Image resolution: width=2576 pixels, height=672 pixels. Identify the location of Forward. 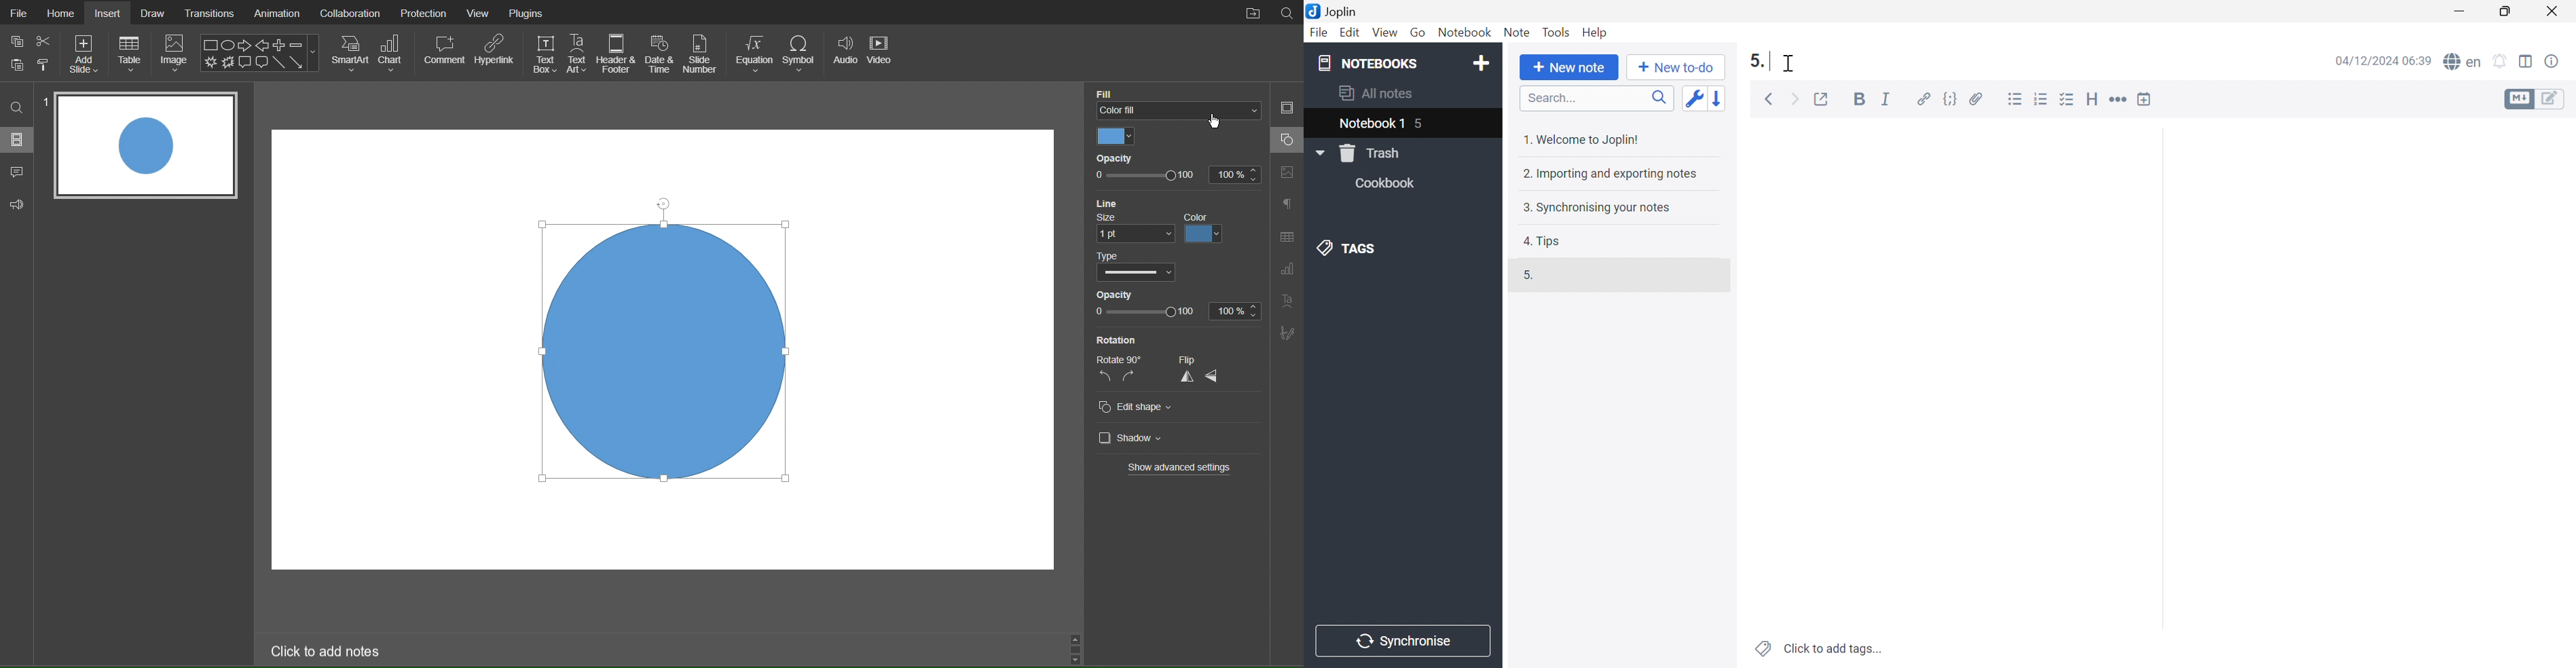
(1796, 98).